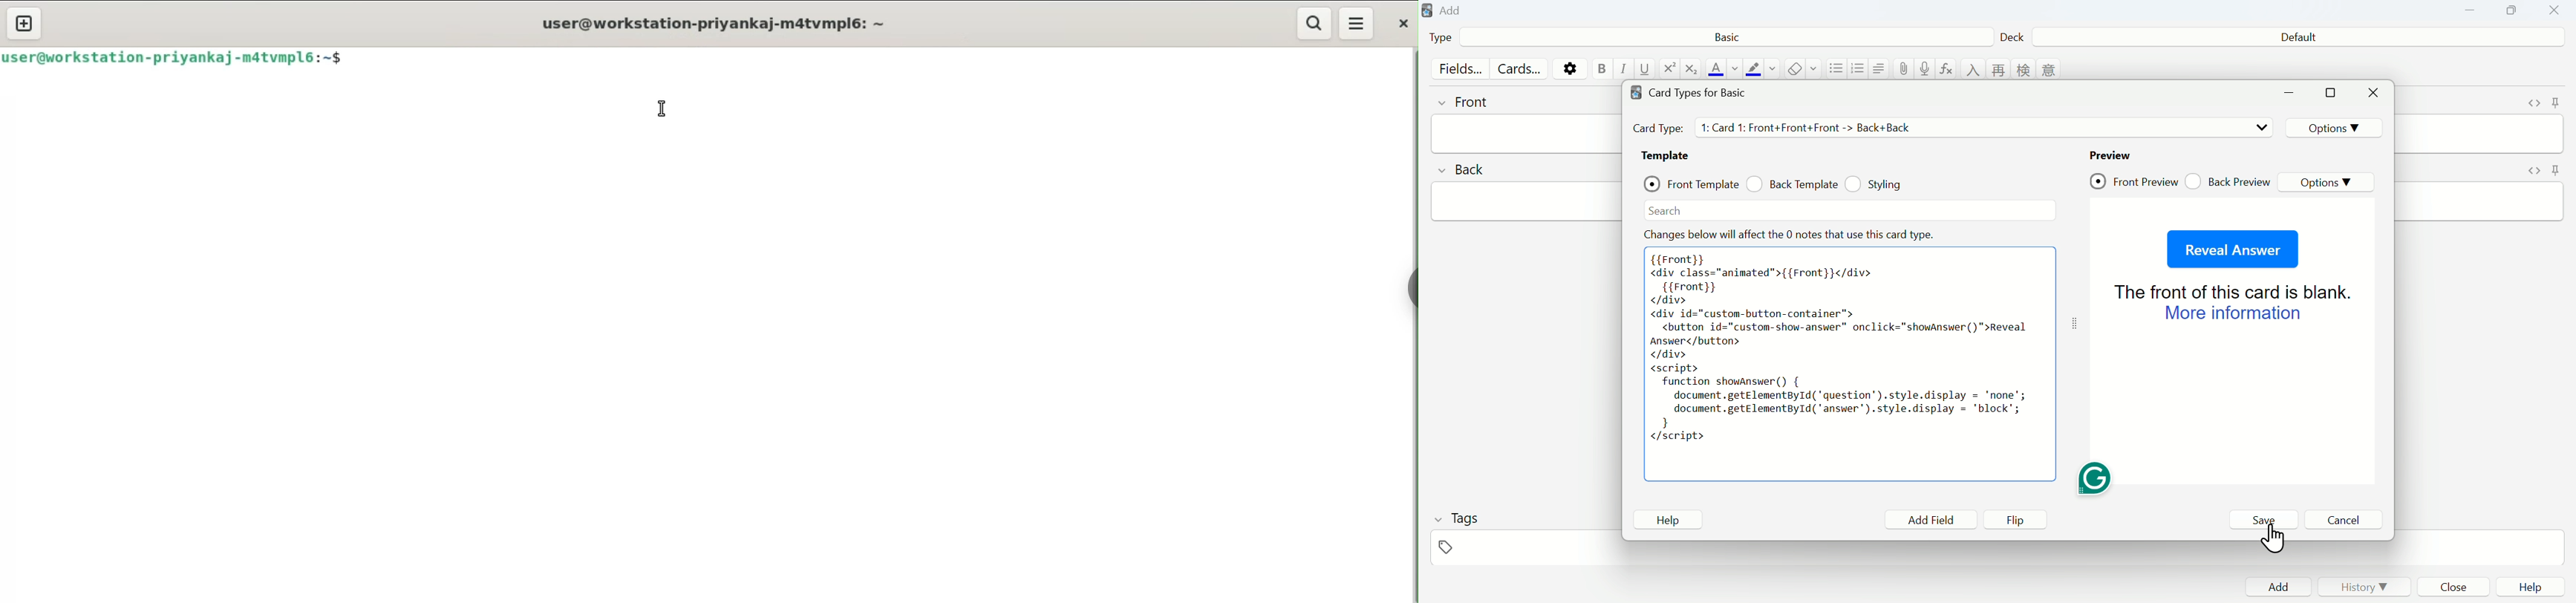 The image size is (2576, 616). What do you see at coordinates (2452, 587) in the screenshot?
I see `Close` at bounding box center [2452, 587].